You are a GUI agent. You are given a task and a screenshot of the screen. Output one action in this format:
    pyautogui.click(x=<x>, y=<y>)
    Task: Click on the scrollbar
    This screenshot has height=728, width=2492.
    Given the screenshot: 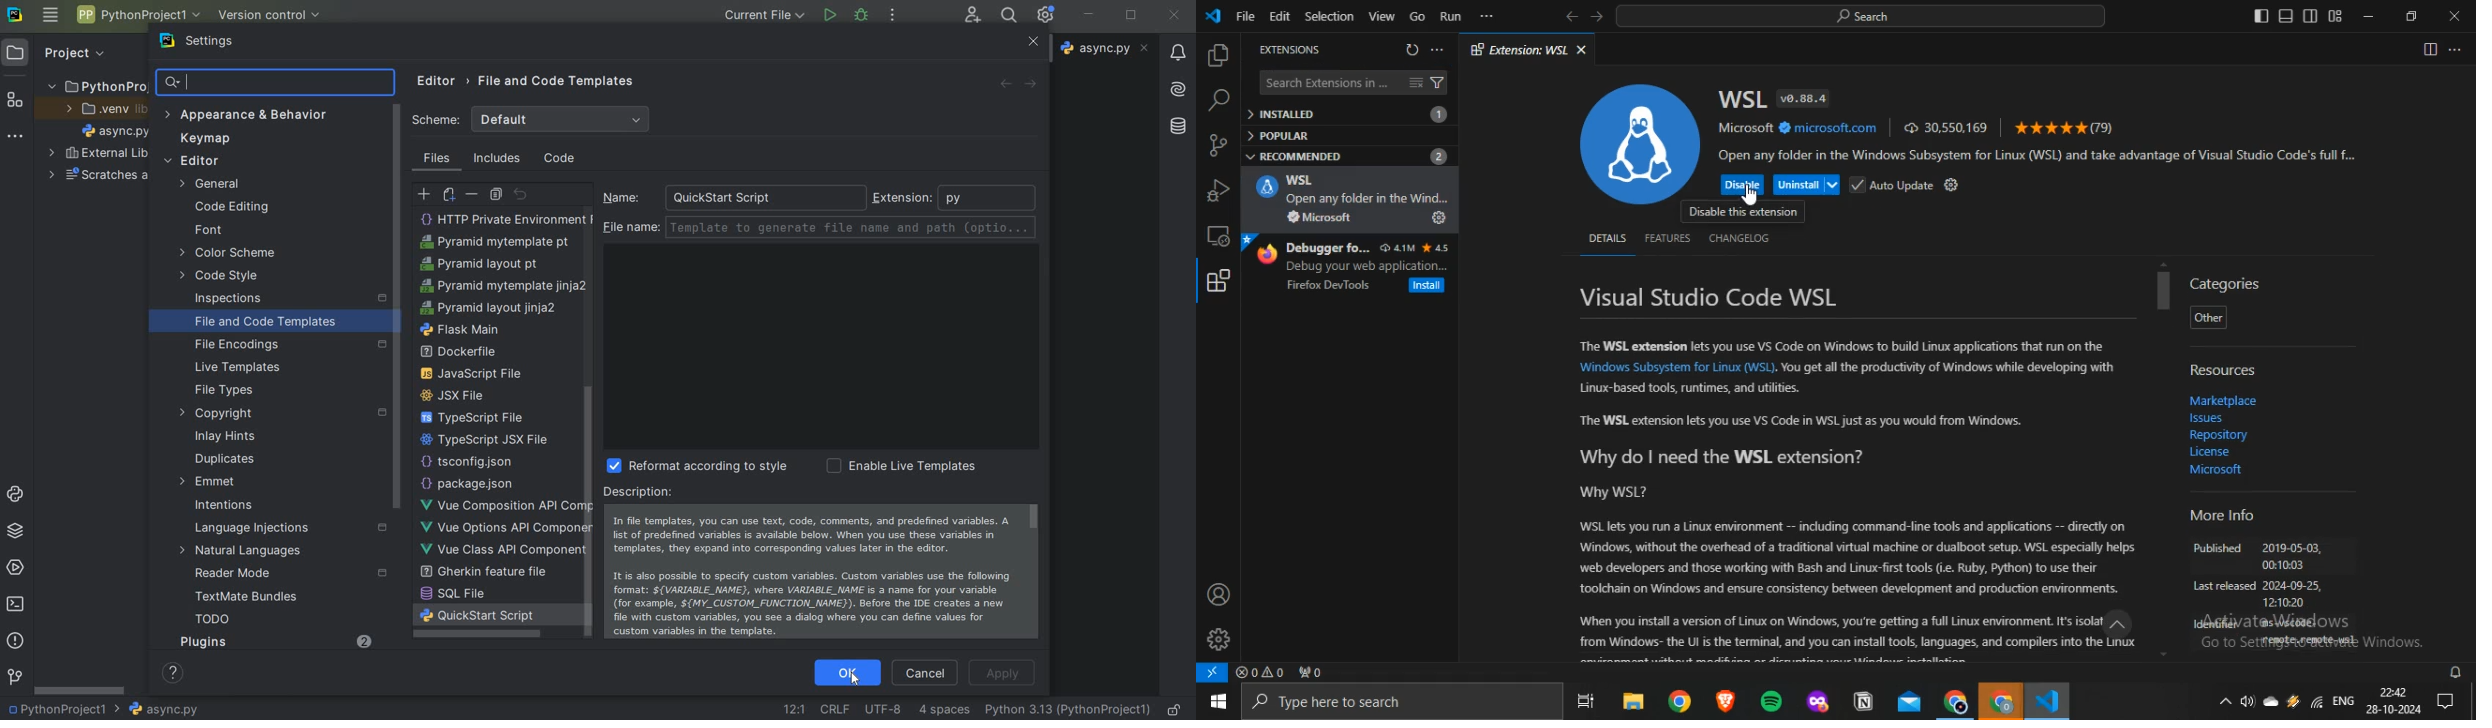 What is the action you would take?
    pyautogui.click(x=588, y=339)
    